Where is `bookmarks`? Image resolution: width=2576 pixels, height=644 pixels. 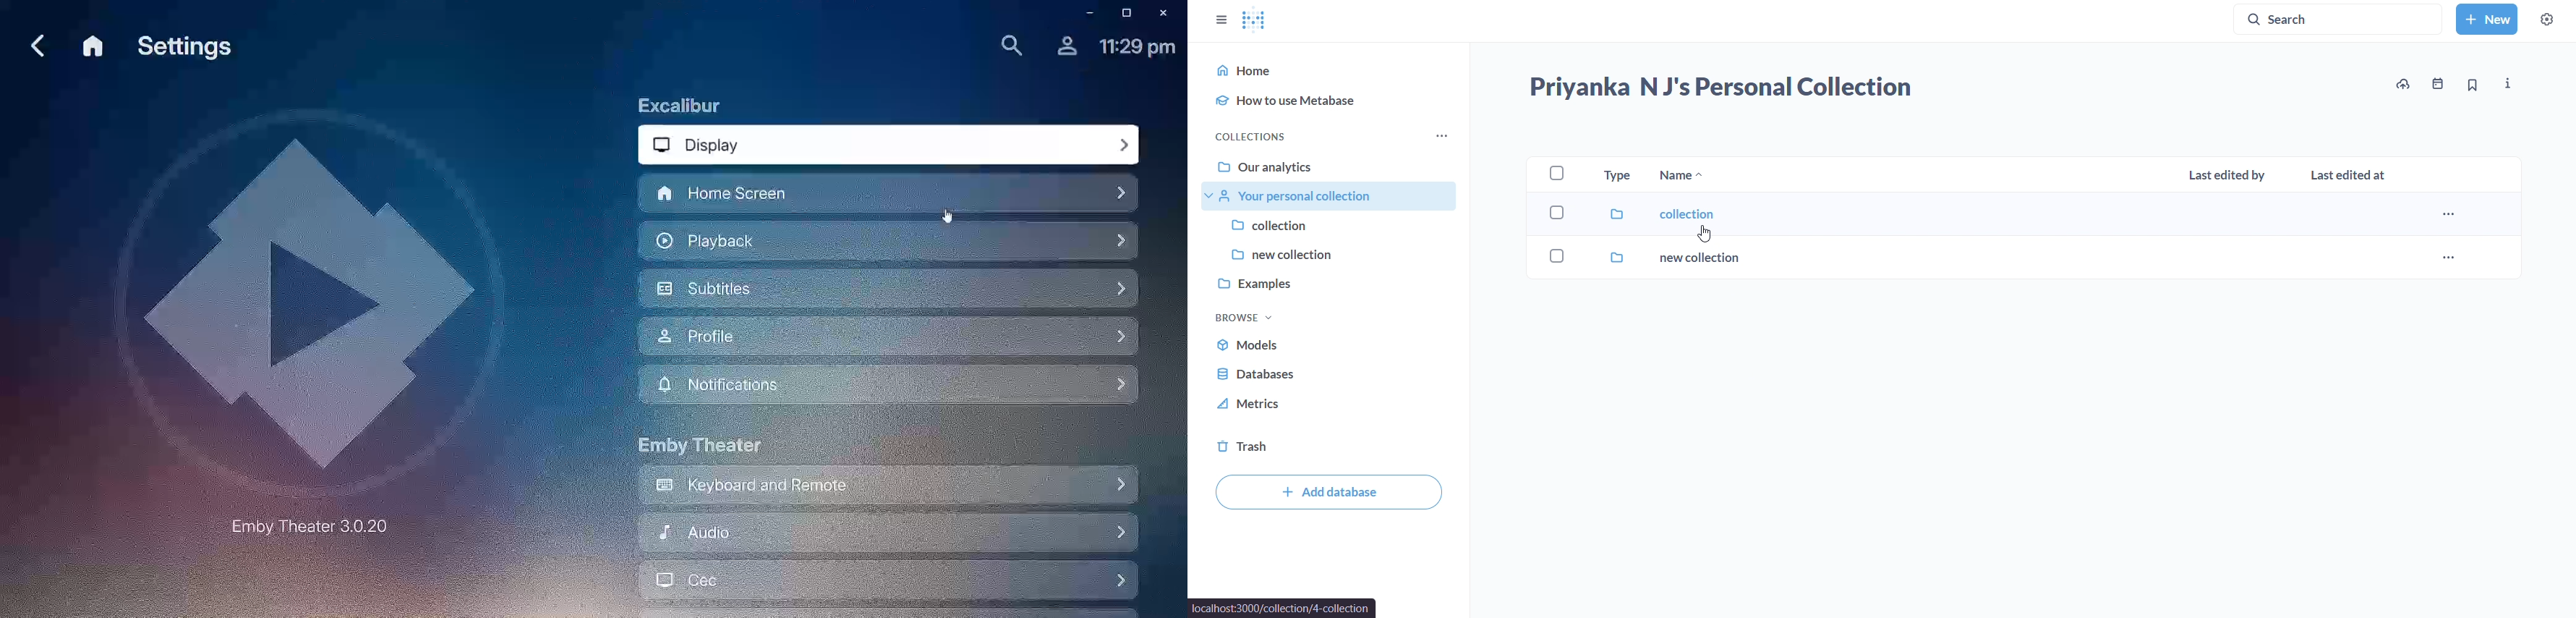
bookmarks is located at coordinates (2472, 85).